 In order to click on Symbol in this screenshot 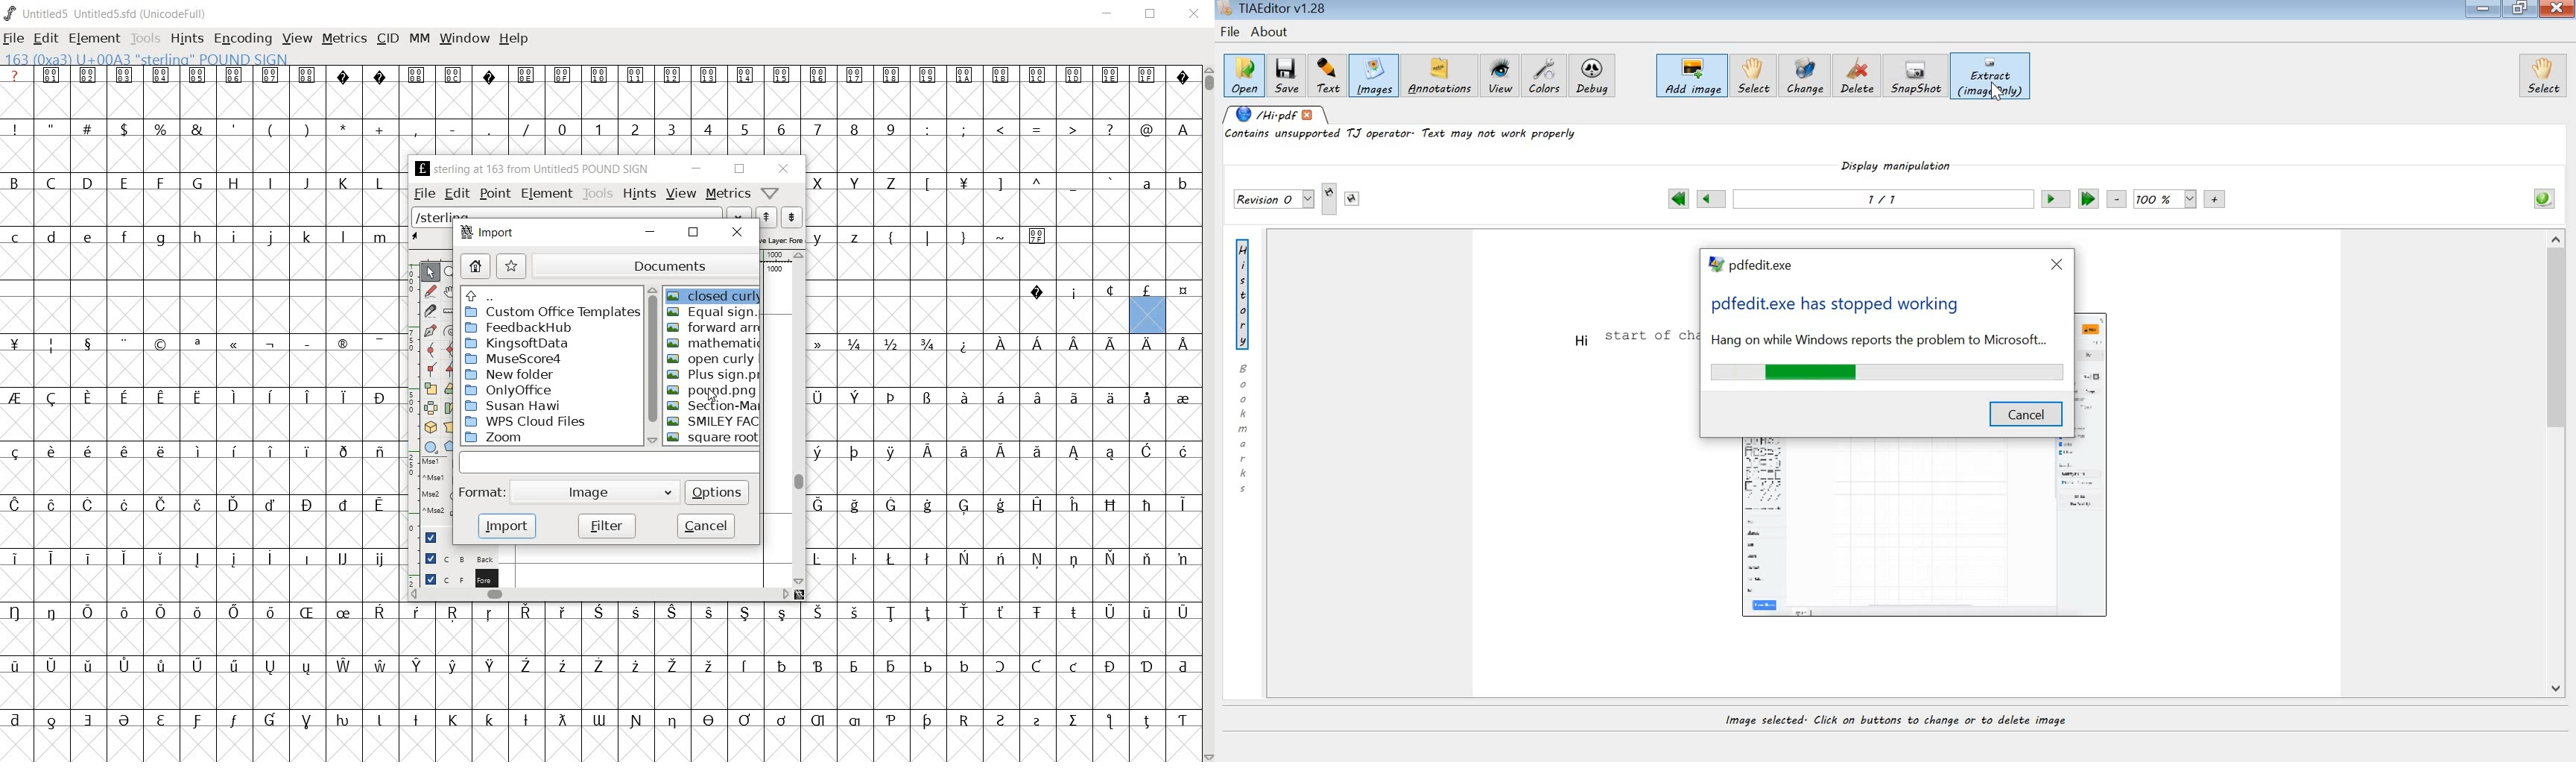, I will do `click(708, 721)`.